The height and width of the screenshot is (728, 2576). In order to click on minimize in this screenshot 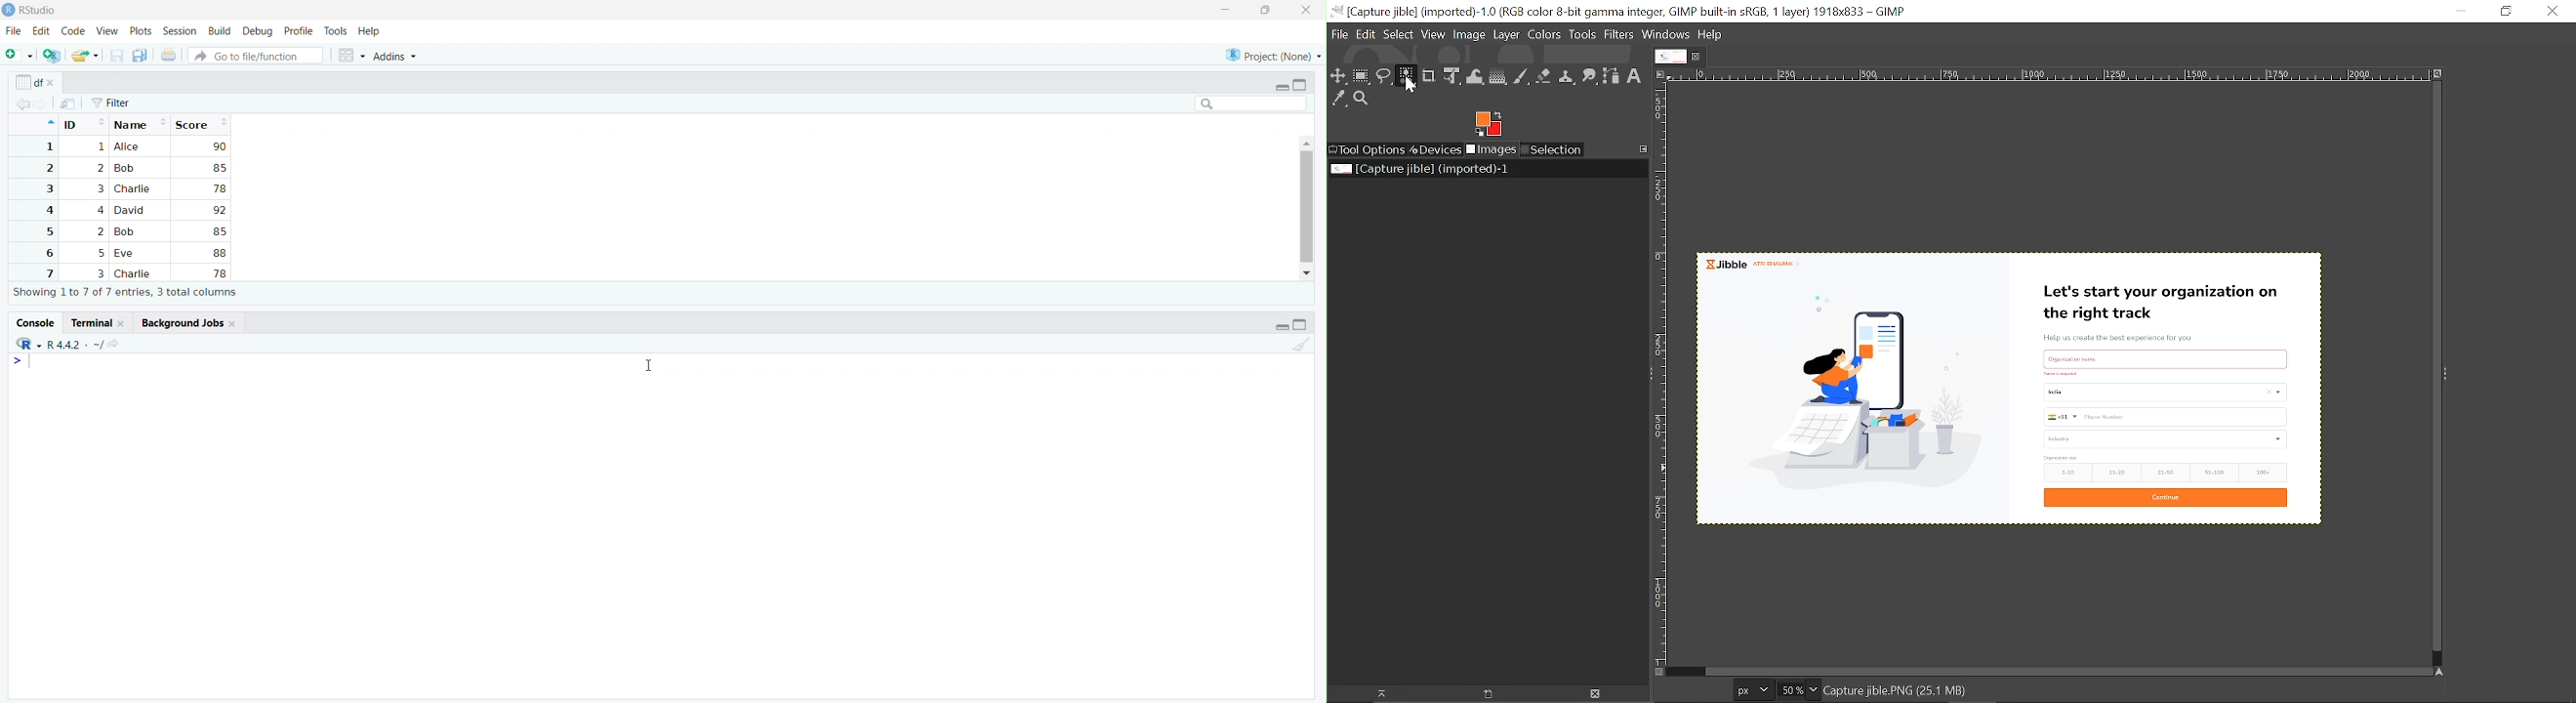, I will do `click(1225, 11)`.